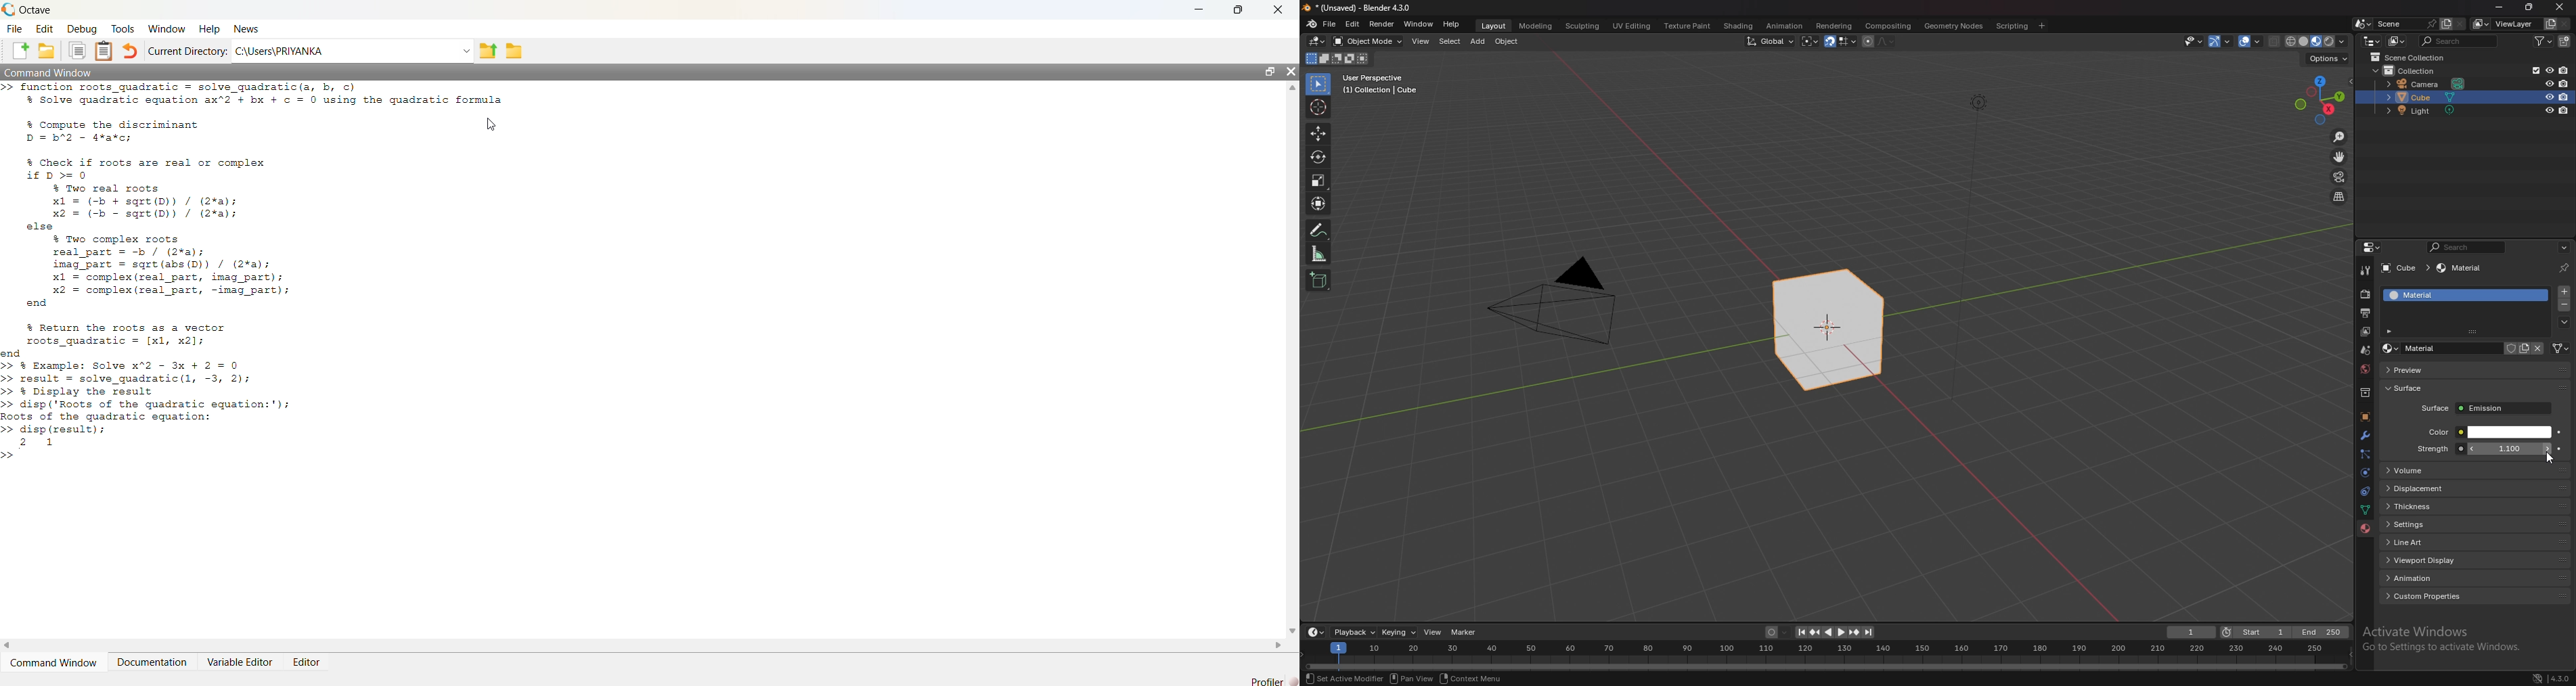 This screenshot has height=700, width=2576. Describe the element at coordinates (2564, 83) in the screenshot. I see `disable in renders` at that location.